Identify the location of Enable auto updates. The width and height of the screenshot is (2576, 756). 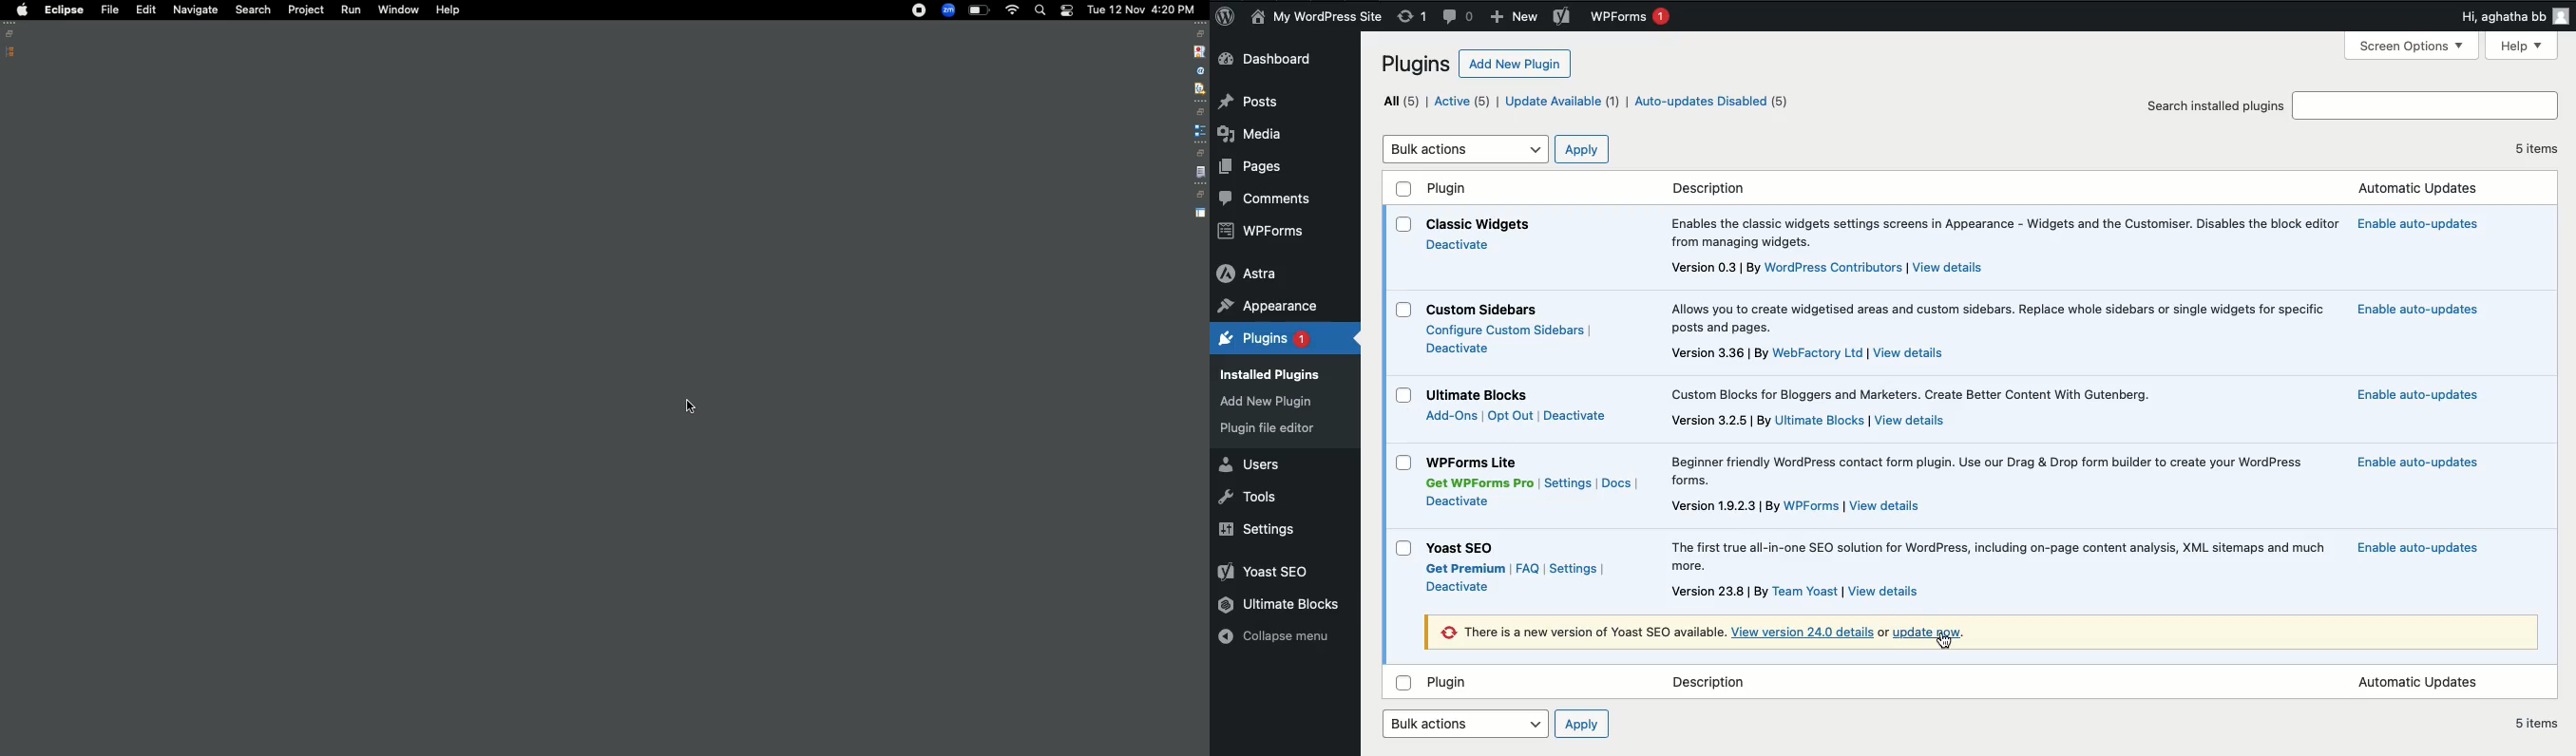
(2416, 393).